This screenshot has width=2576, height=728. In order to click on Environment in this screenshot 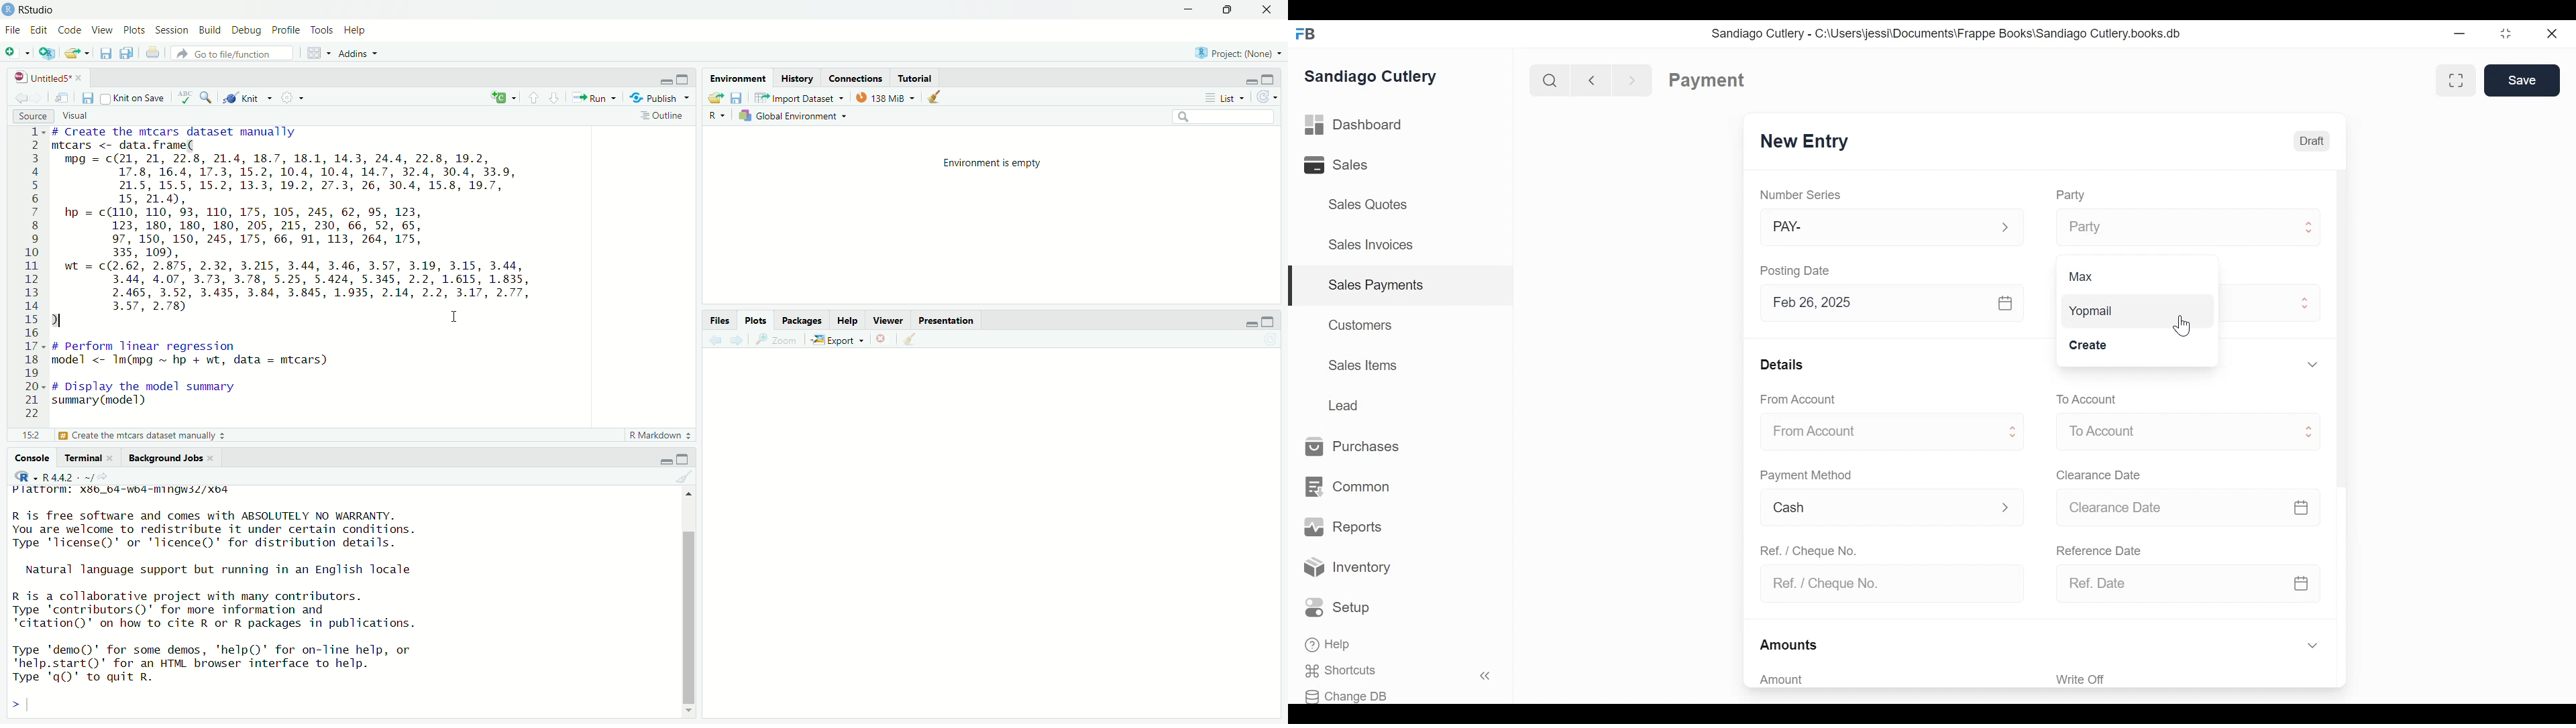, I will do `click(737, 79)`.